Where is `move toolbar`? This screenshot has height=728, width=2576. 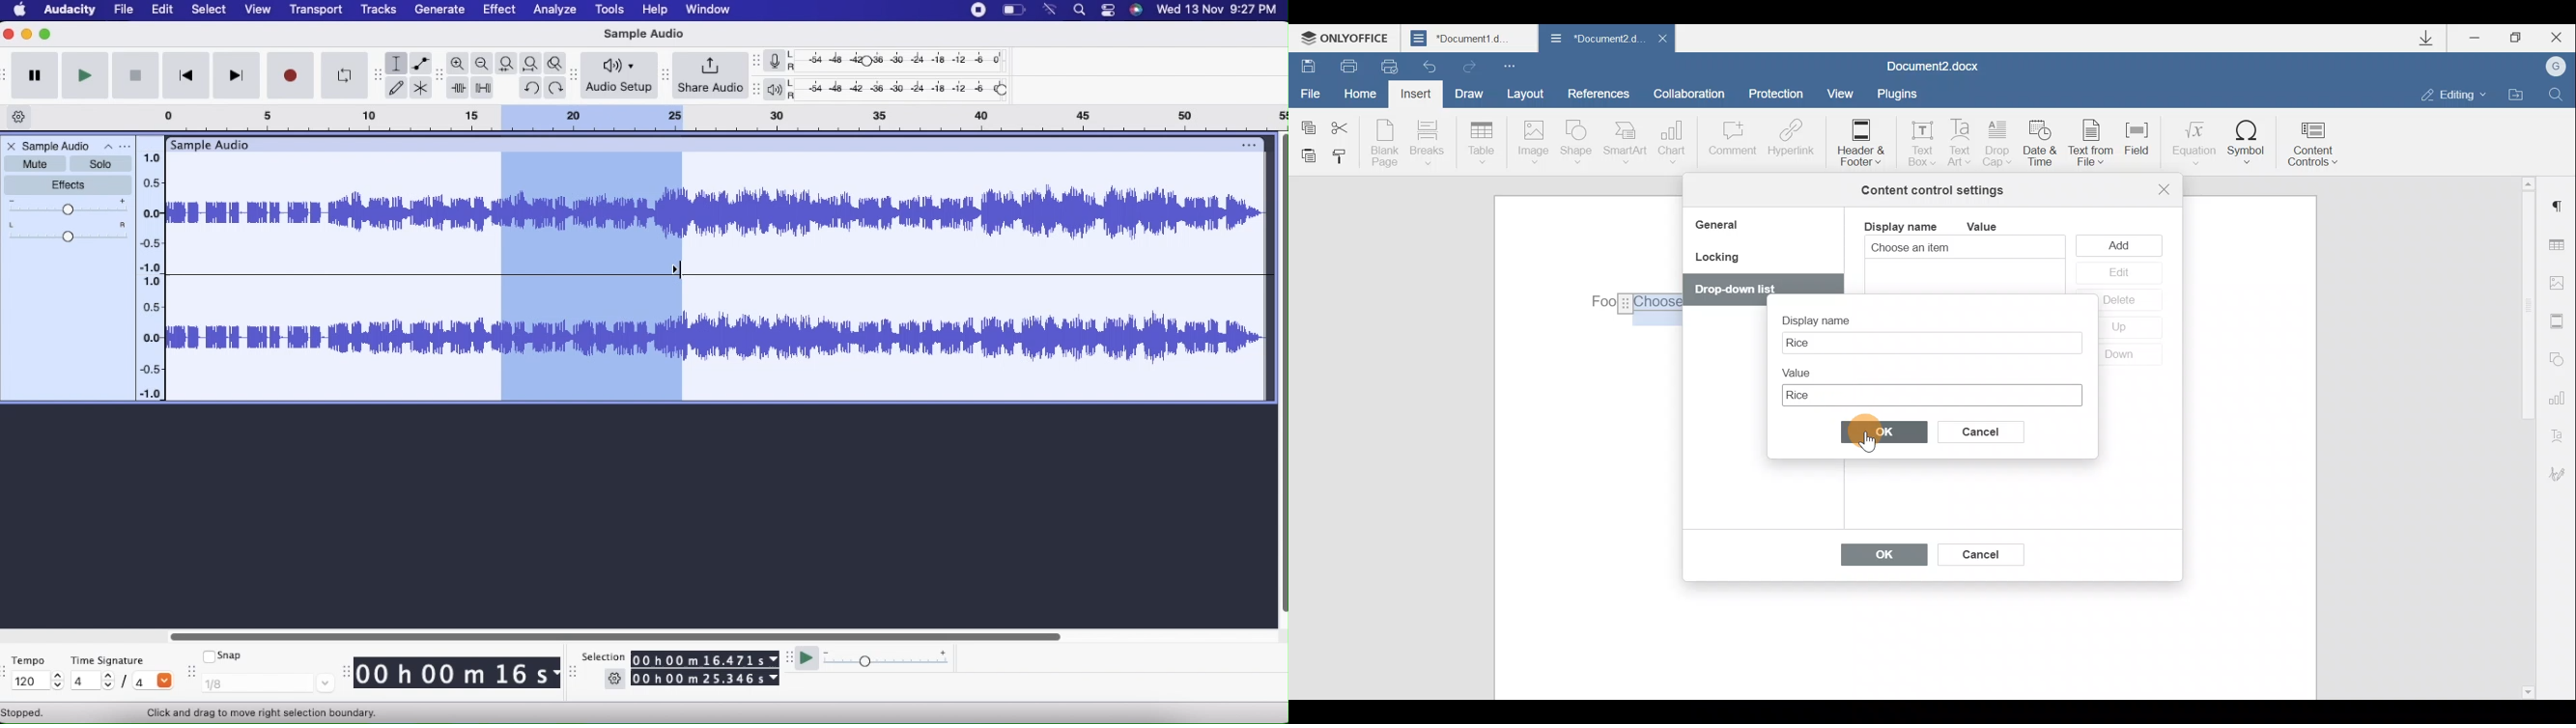
move toolbar is located at coordinates (378, 72).